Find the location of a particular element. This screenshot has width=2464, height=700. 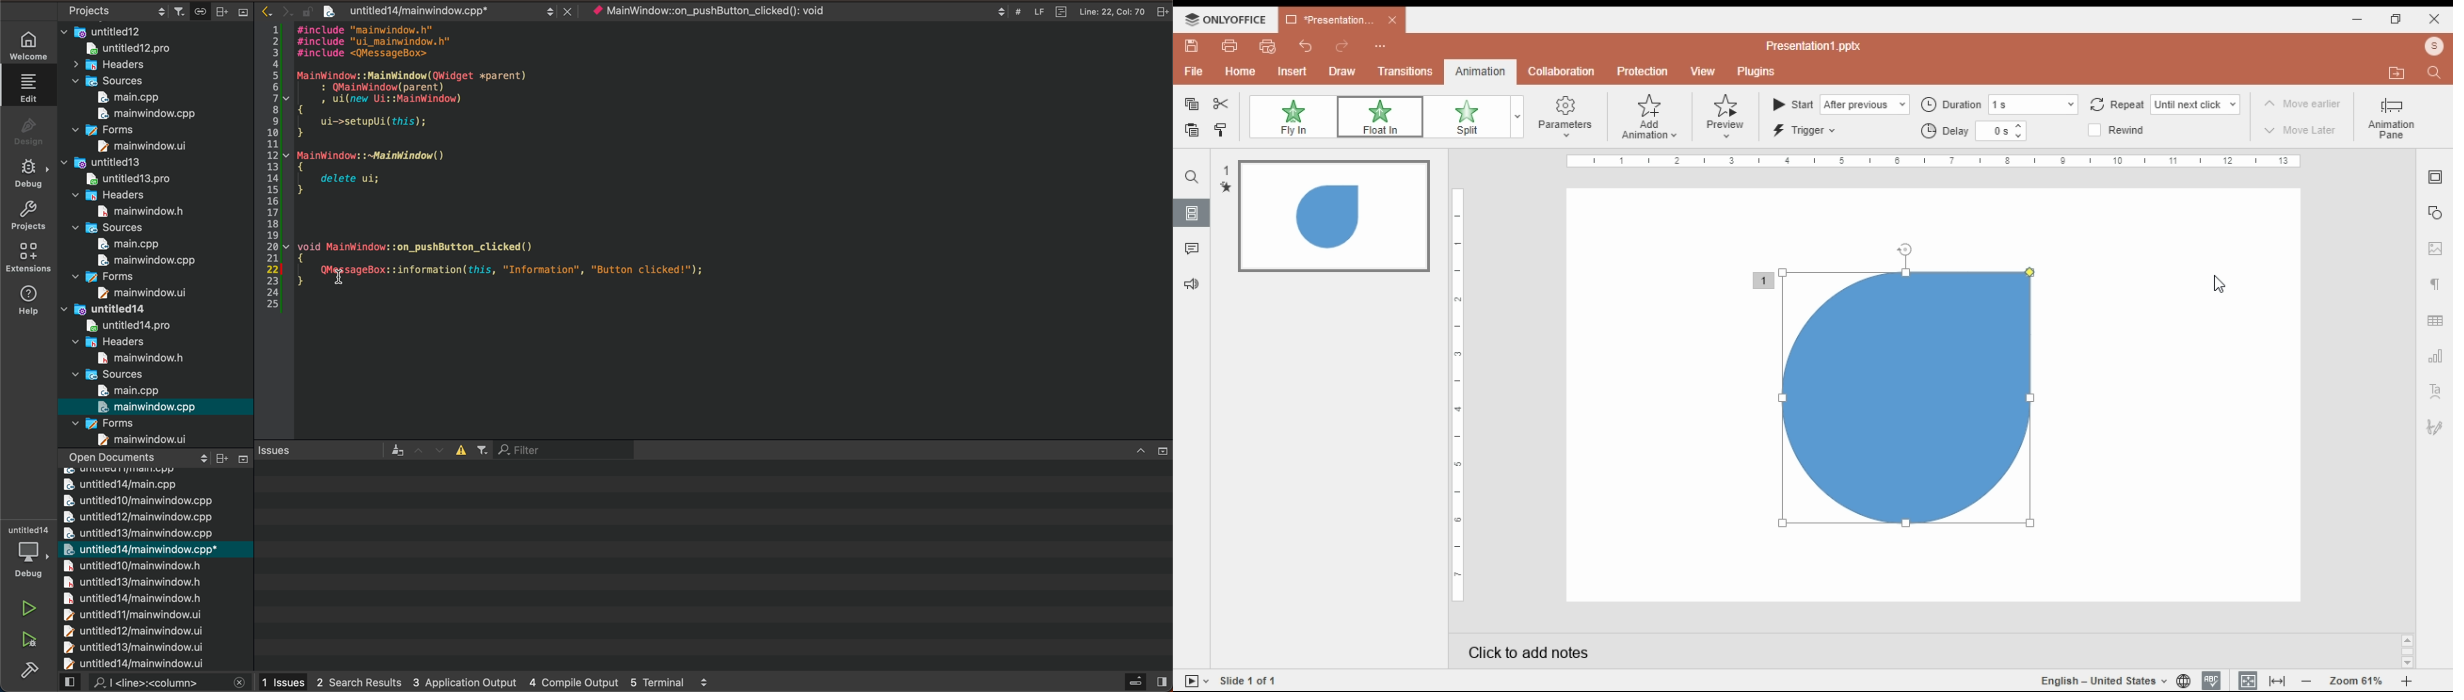

cursor is located at coordinates (346, 270).